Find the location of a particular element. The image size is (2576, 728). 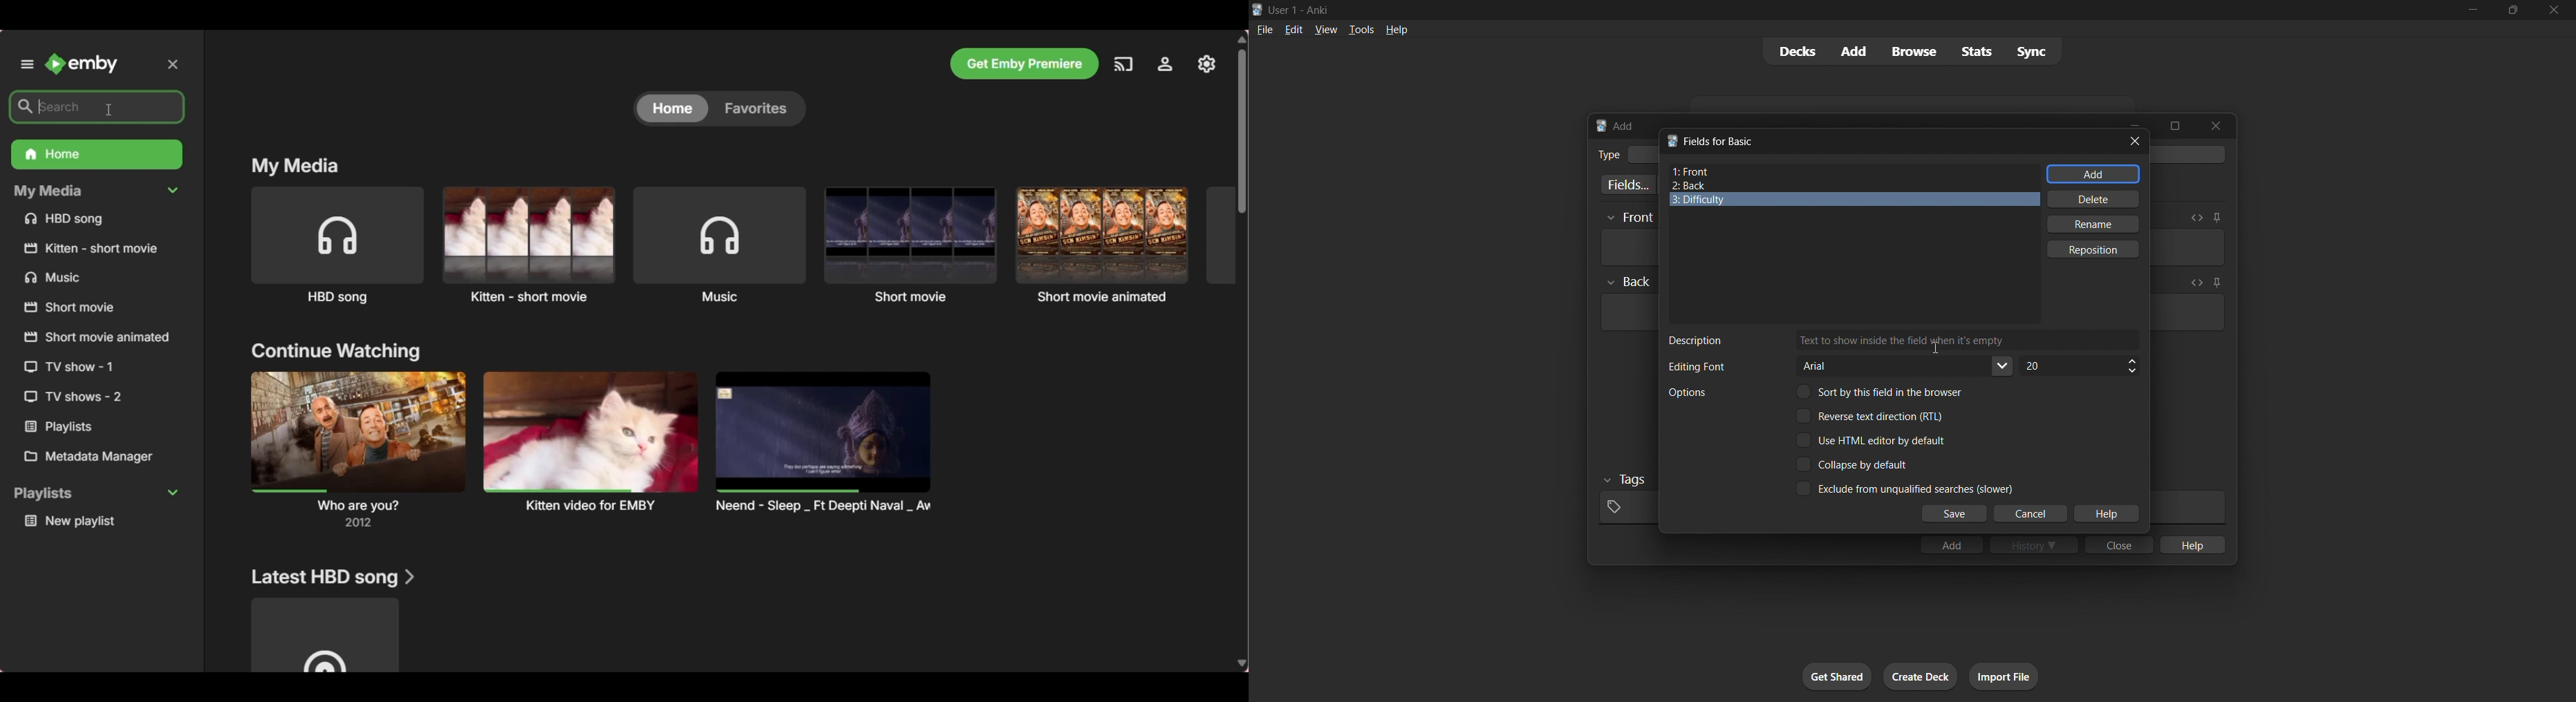

Cursor is located at coordinates (1934, 348).